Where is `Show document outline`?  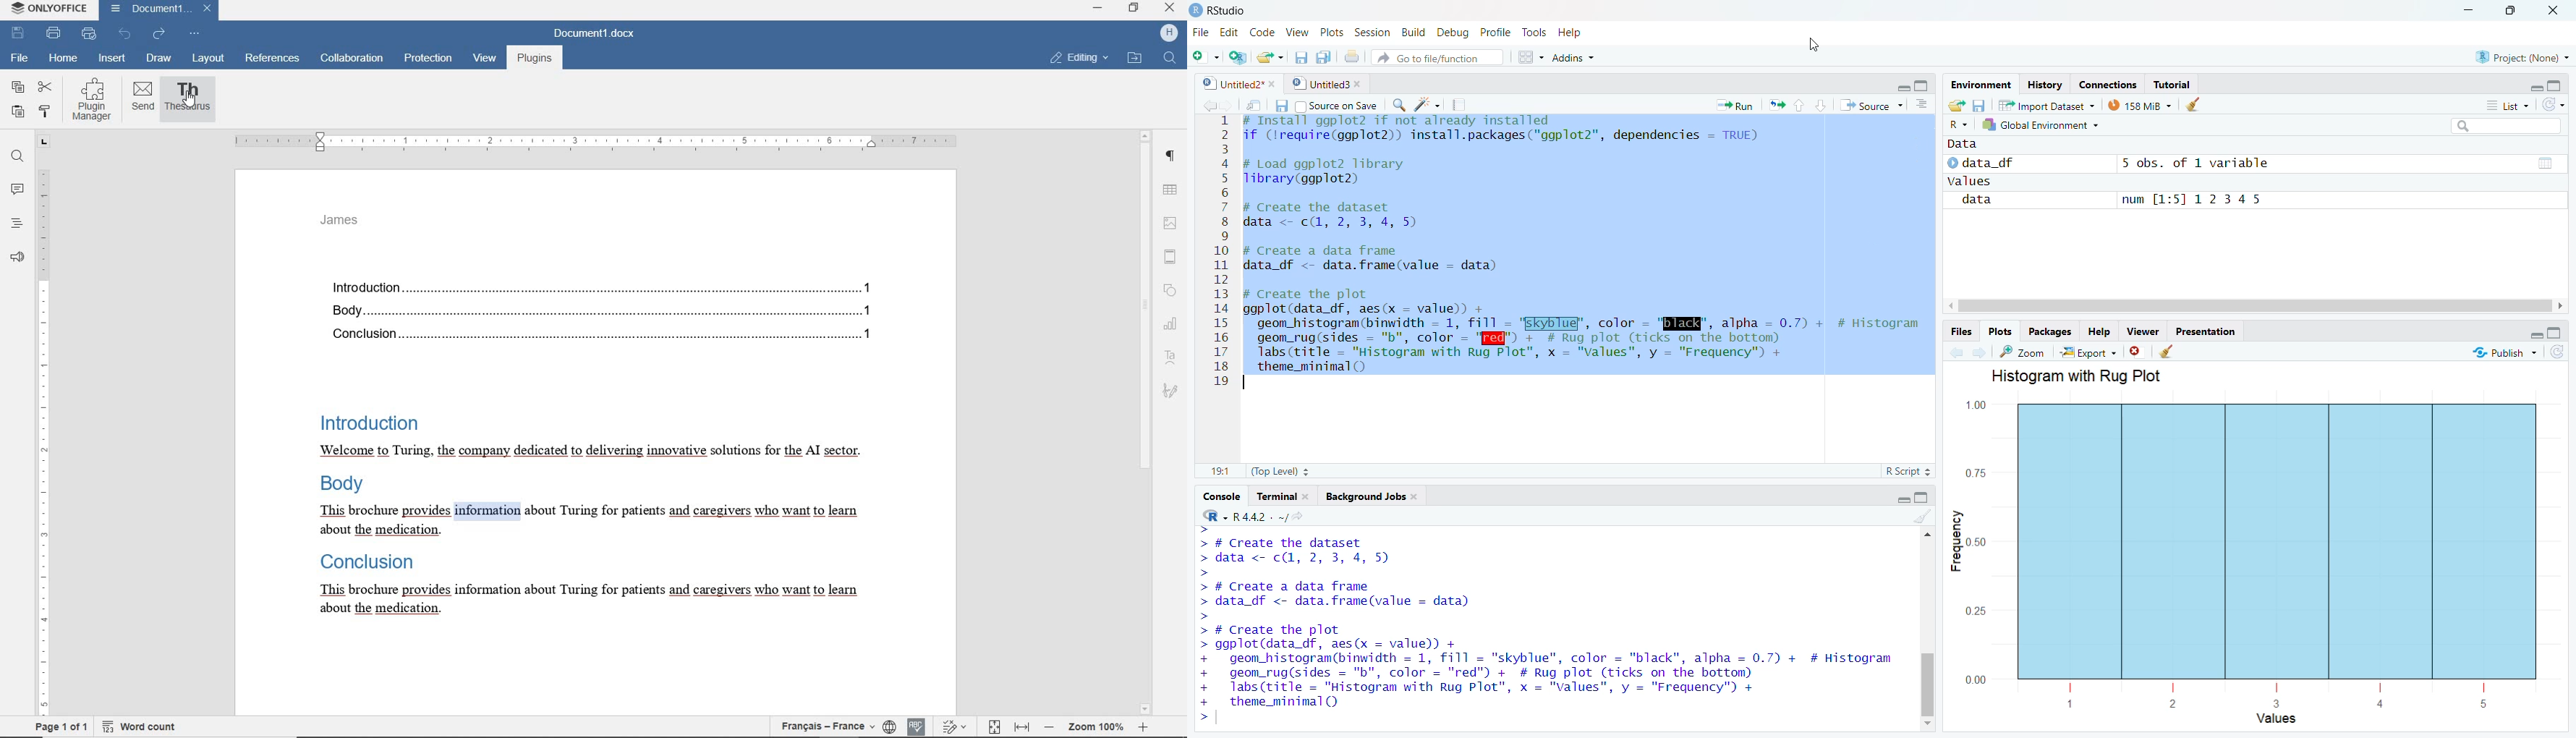 Show document outline is located at coordinates (1922, 106).